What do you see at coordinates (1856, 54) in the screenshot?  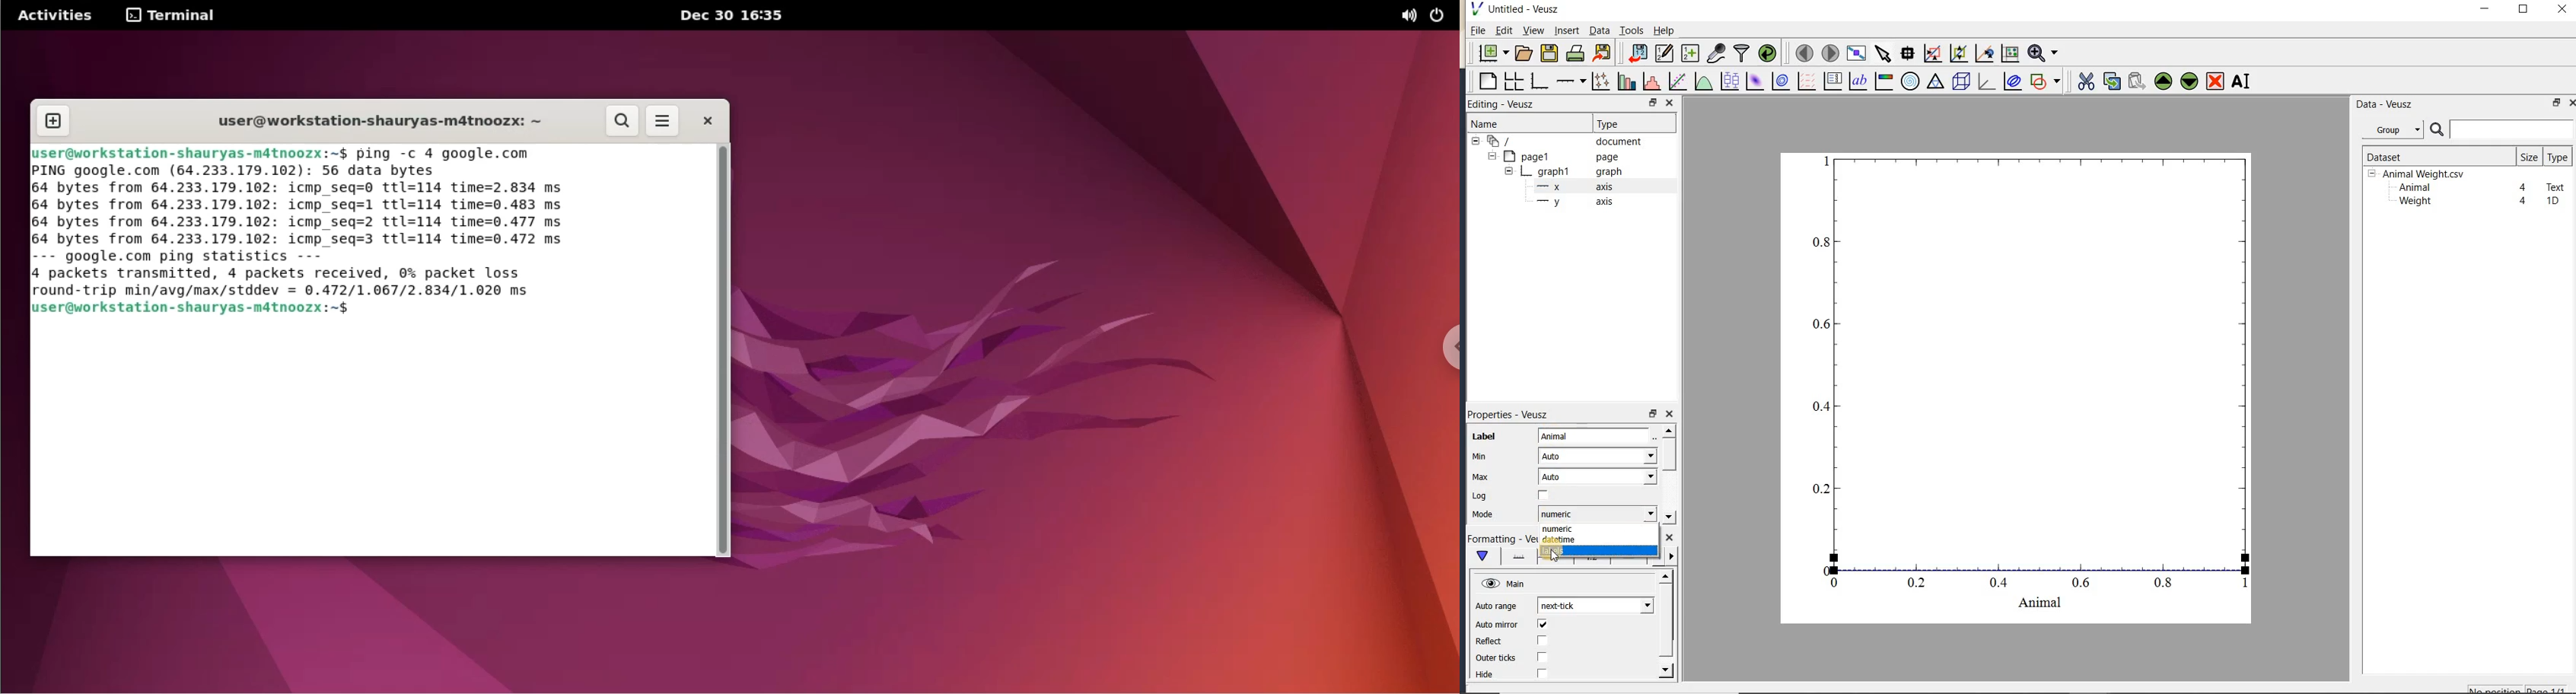 I see `view plot full screen` at bounding box center [1856, 54].